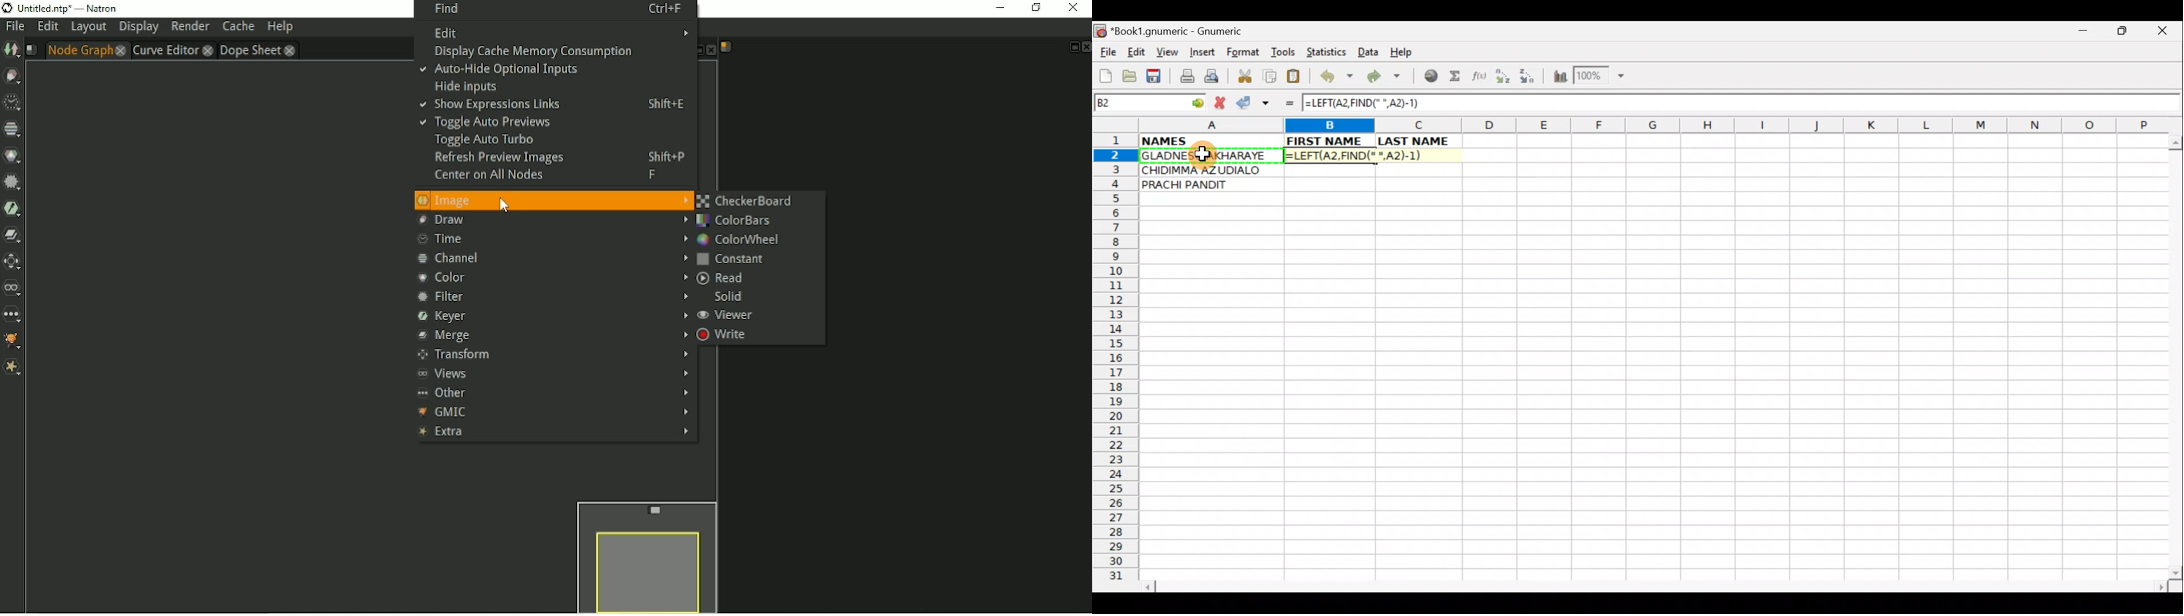  Describe the element at coordinates (1297, 78) in the screenshot. I see `Paste clipboard` at that location.